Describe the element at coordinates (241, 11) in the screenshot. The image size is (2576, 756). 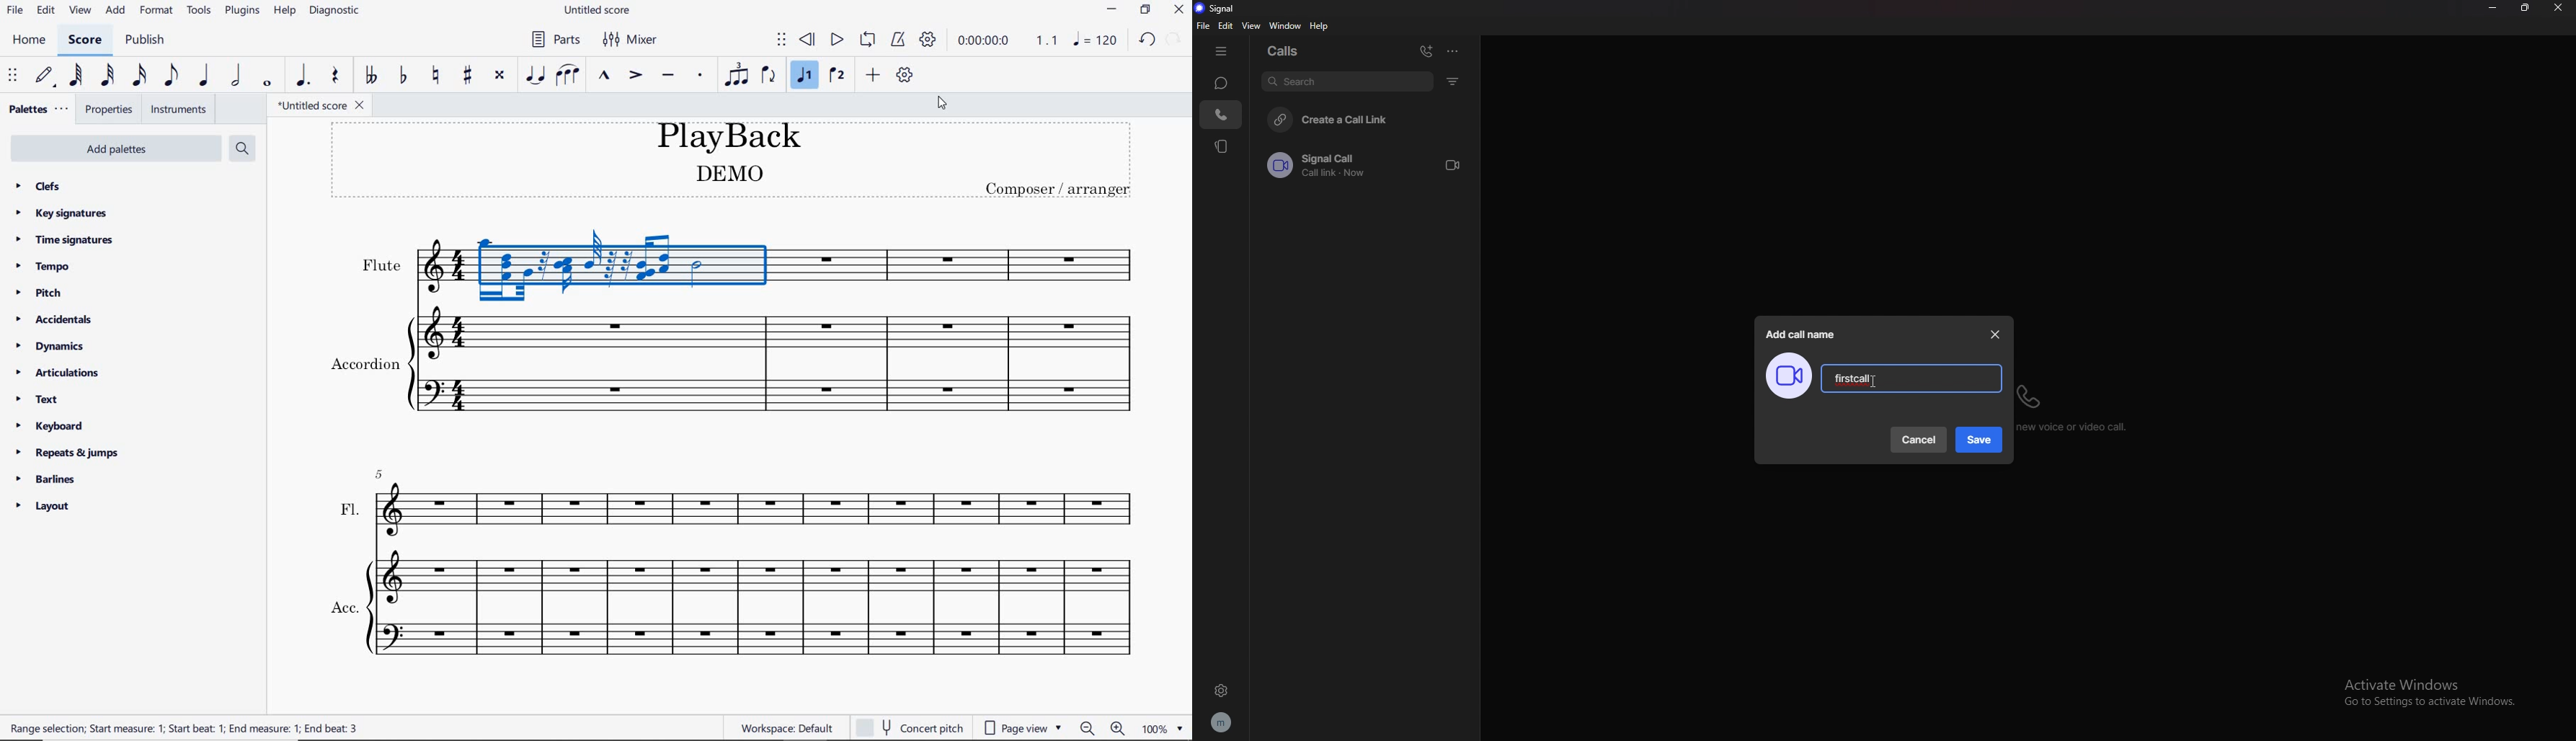
I see `plugins` at that location.